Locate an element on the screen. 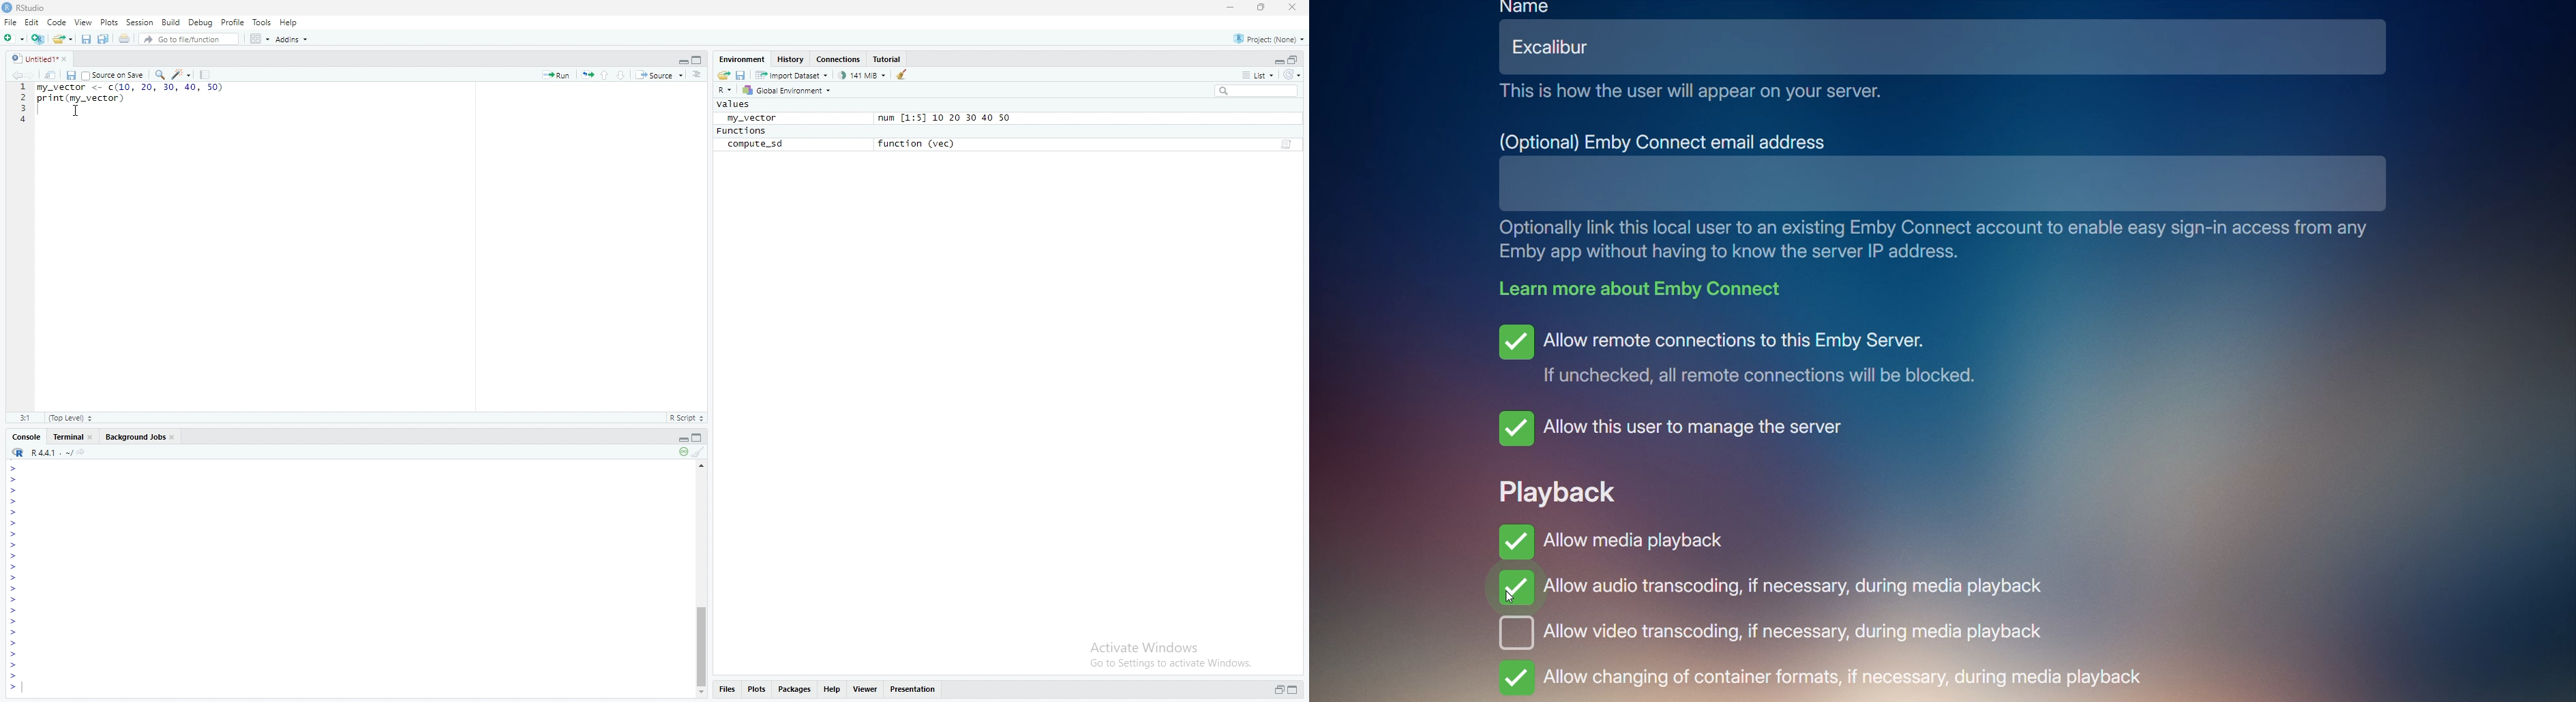  Maximize/Restore is located at coordinates (698, 59).